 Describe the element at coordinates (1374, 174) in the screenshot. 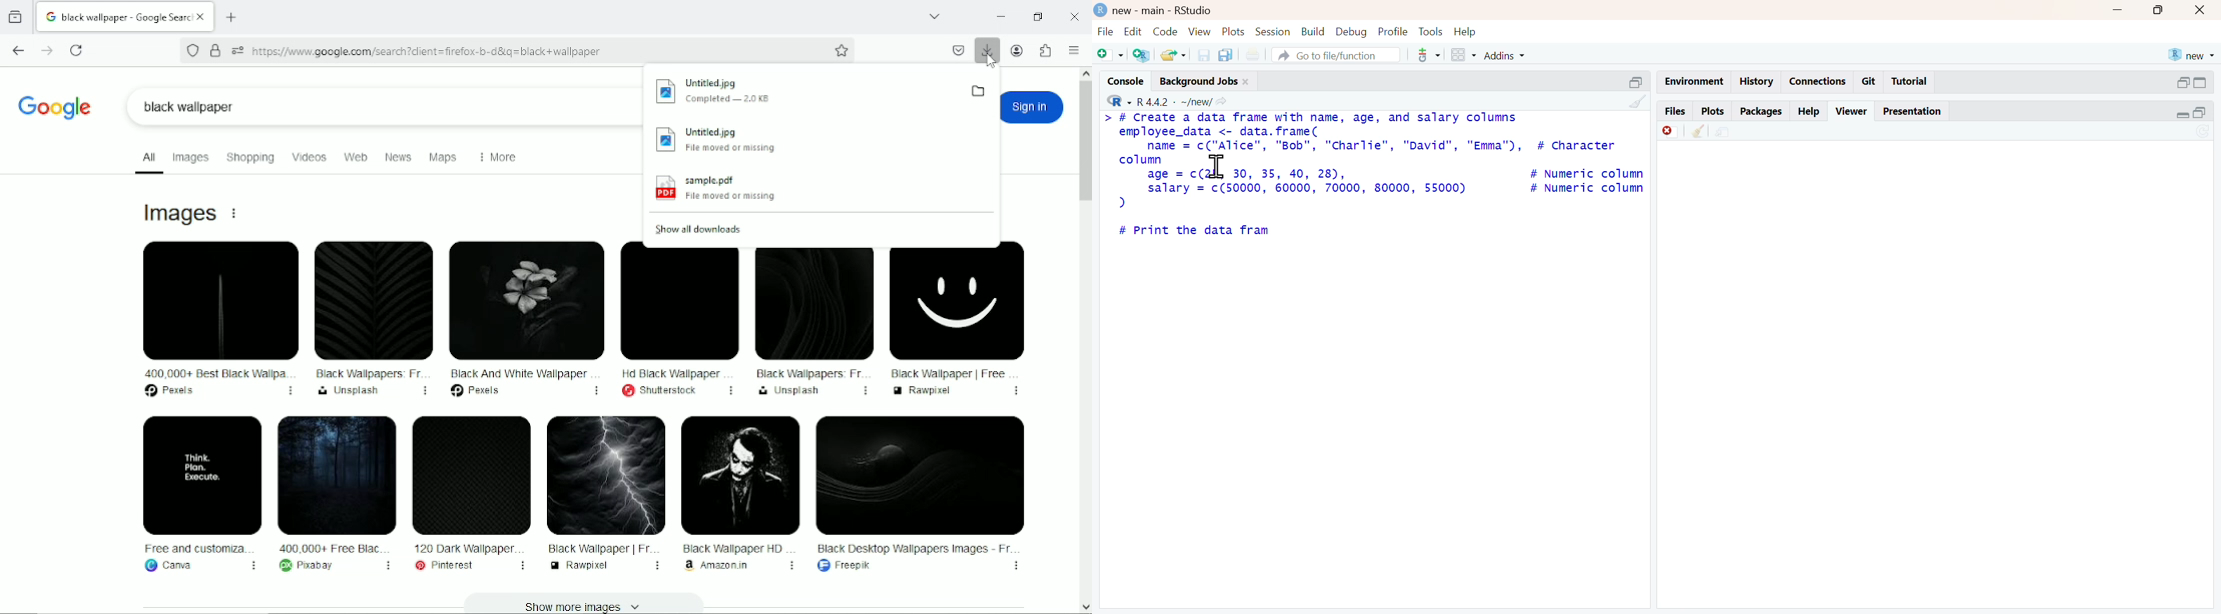

I see `> # Create a data frame with name, age, and salary columns
employee_data <- data. frame(
name = c("Alice", "Bob", "Charlie", "David", "Emma"), # Character
column aL
age = c( 30, 35, 40, 28), # Numeric column
salary = c(50000, 60000, 70000, 80000, 55000) # Numeric column
d)
# Print the data fram` at that location.